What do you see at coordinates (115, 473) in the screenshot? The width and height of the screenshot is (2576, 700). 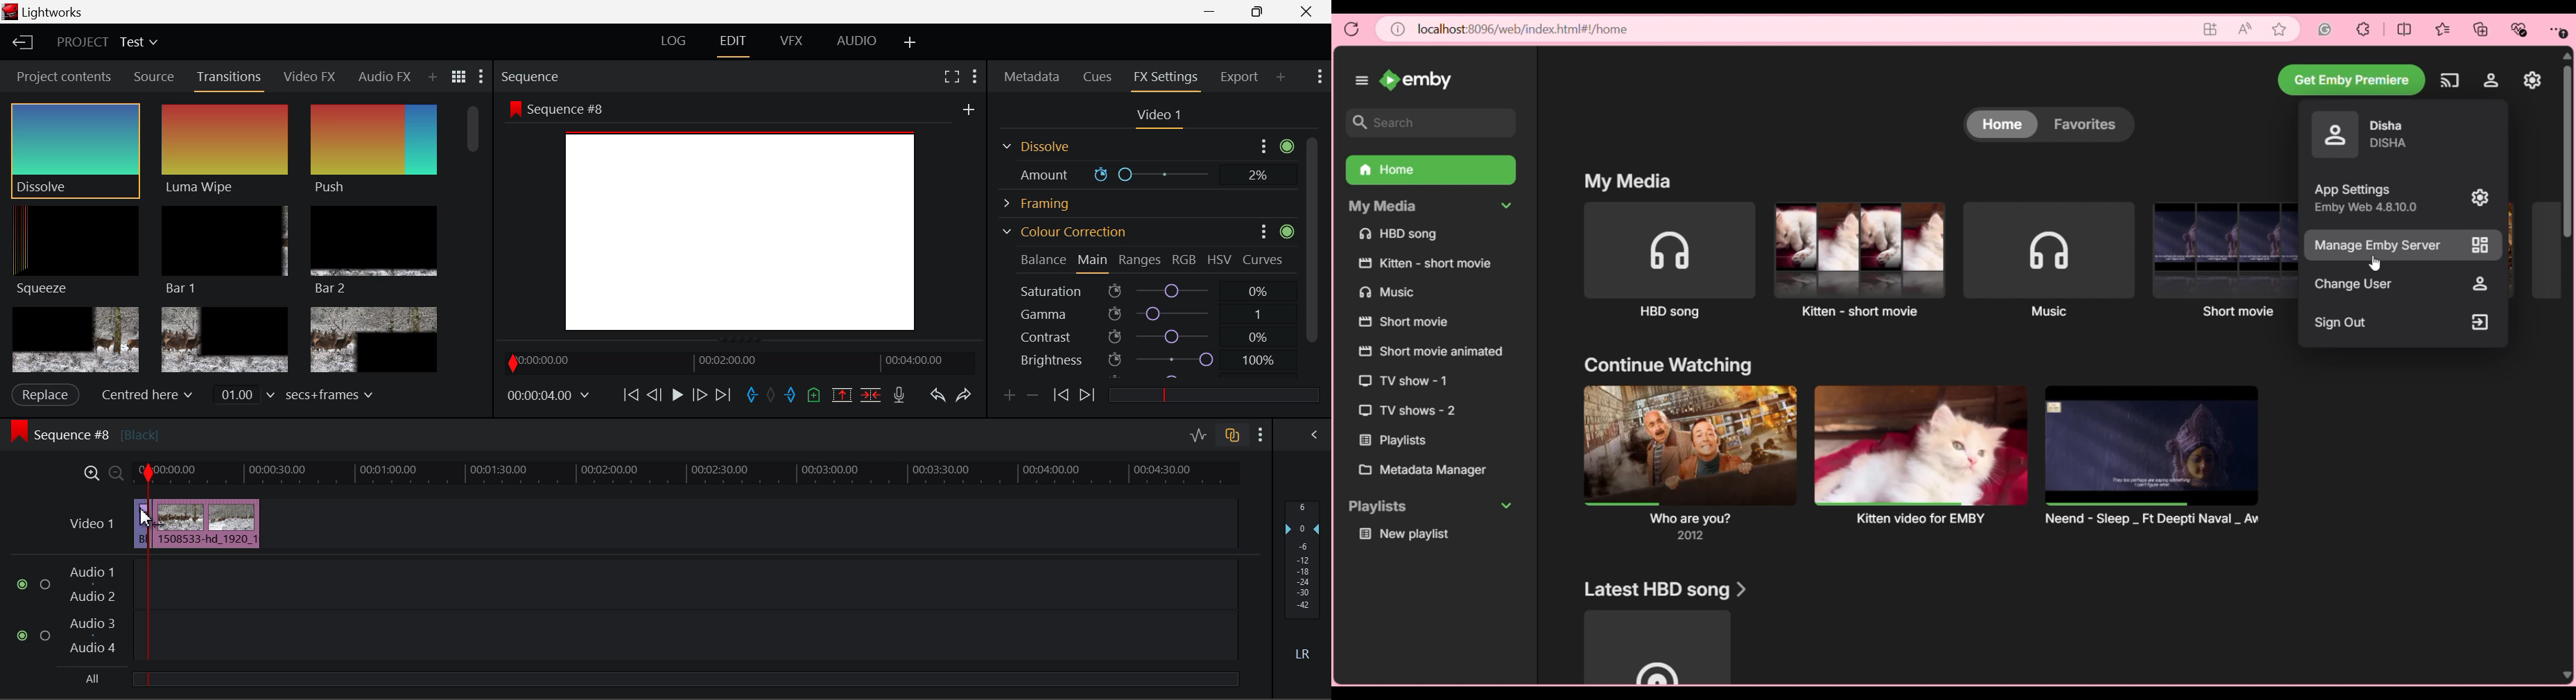 I see `Timeline Zoom Out` at bounding box center [115, 473].